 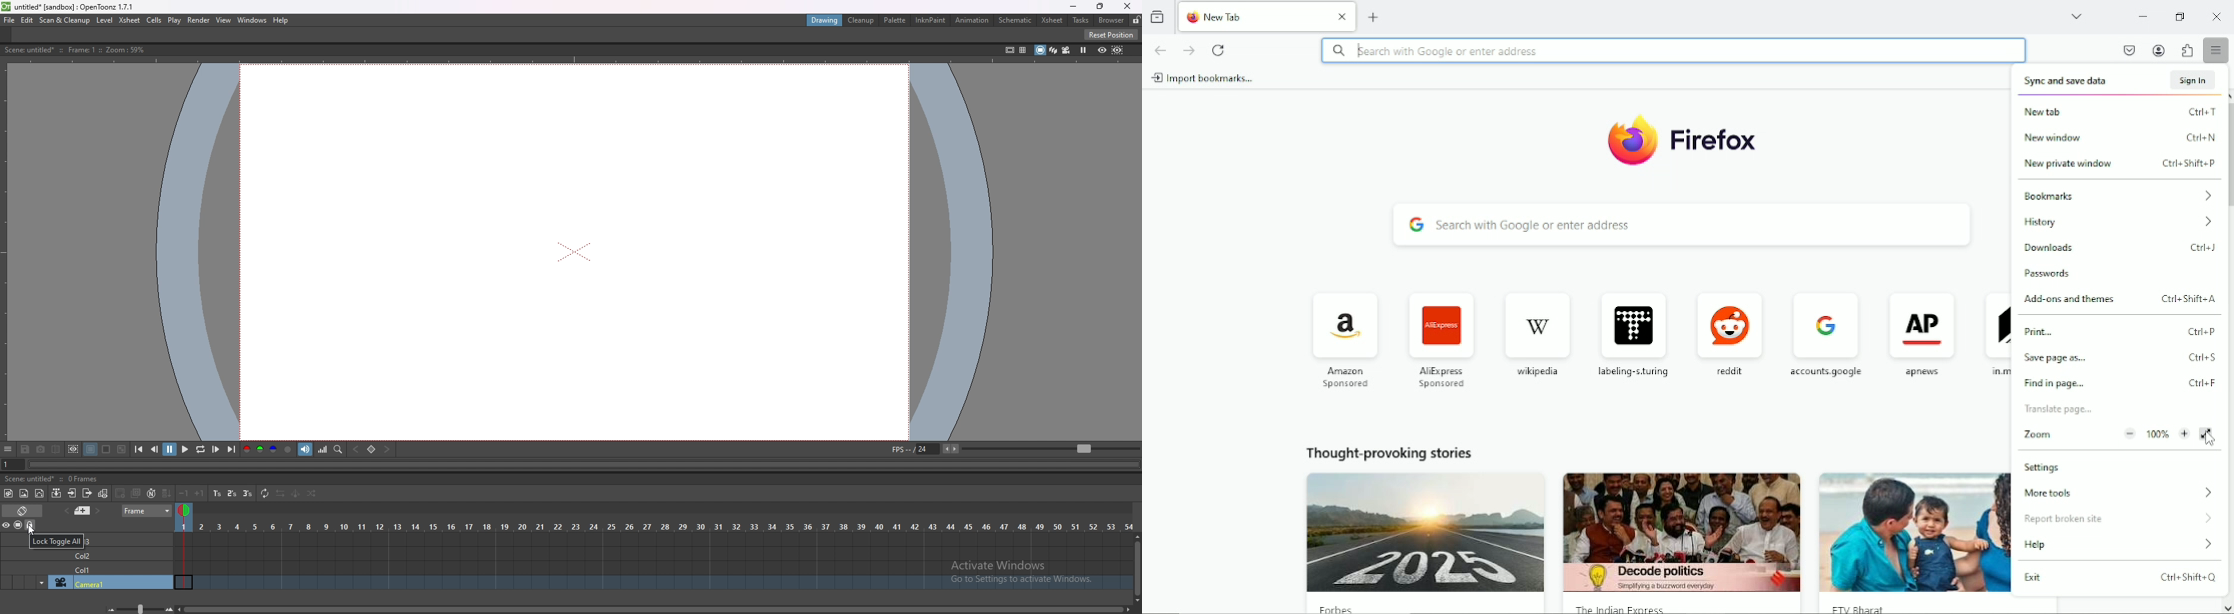 I want to click on print, so click(x=2124, y=333).